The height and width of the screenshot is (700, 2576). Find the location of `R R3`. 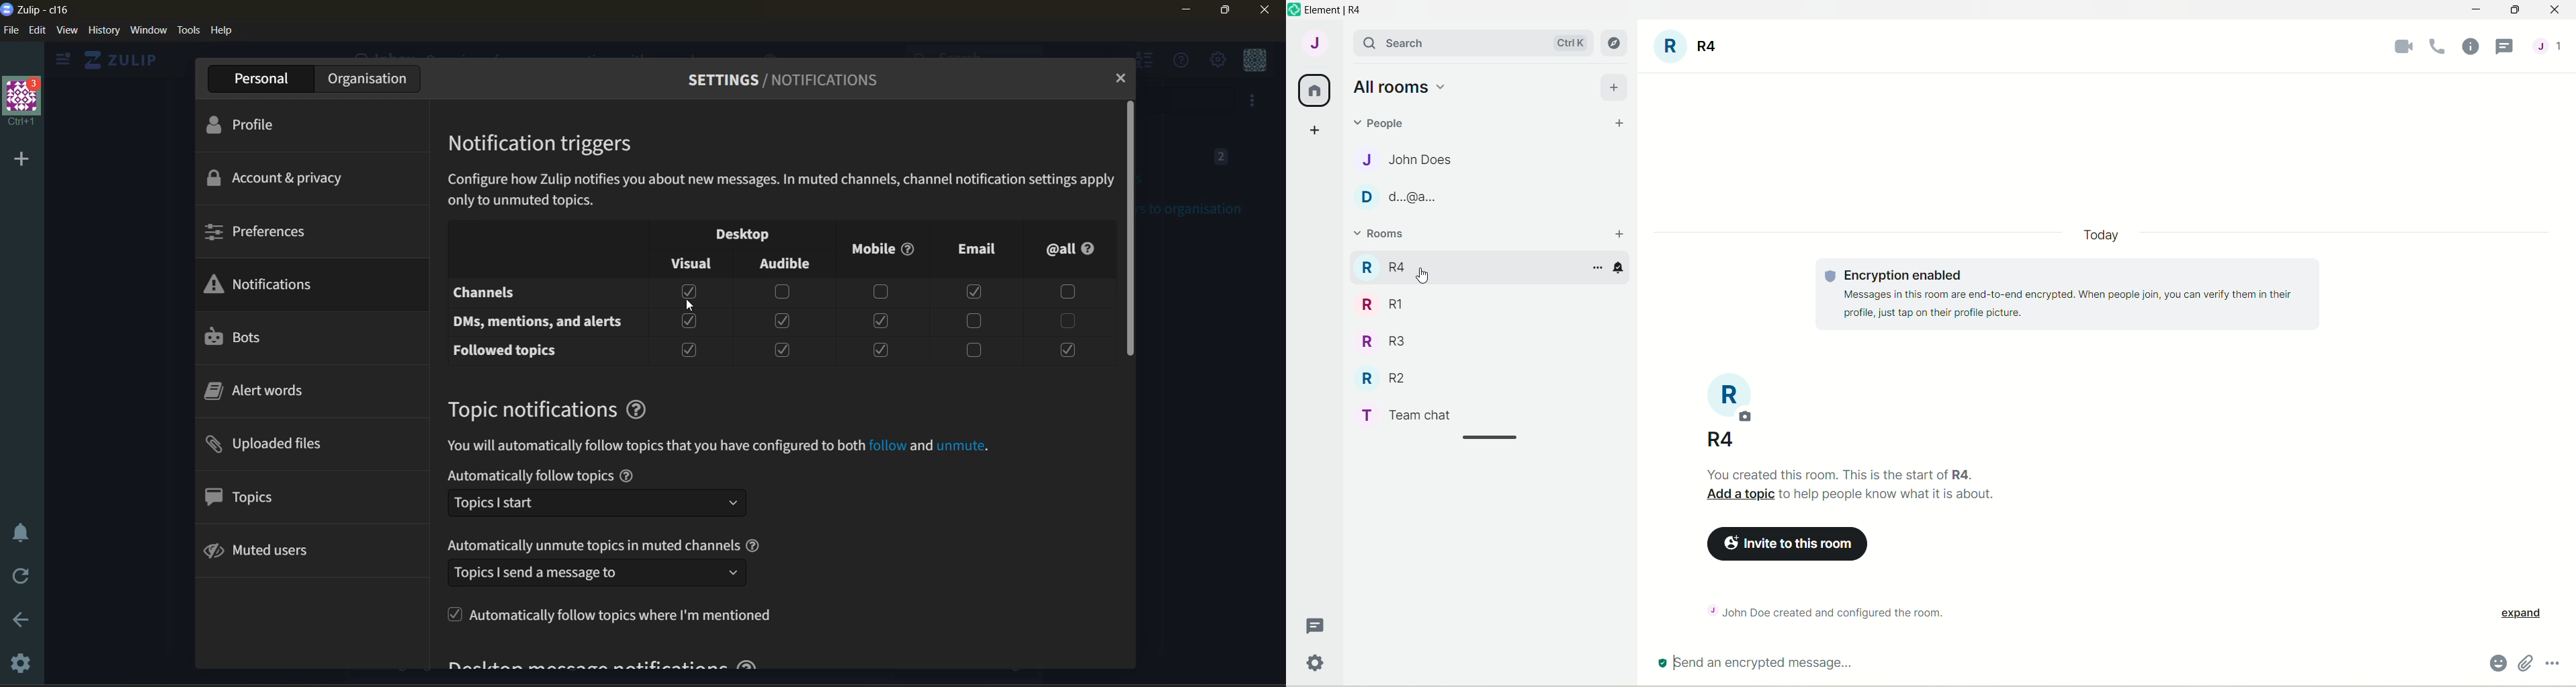

R R3 is located at coordinates (1379, 339).